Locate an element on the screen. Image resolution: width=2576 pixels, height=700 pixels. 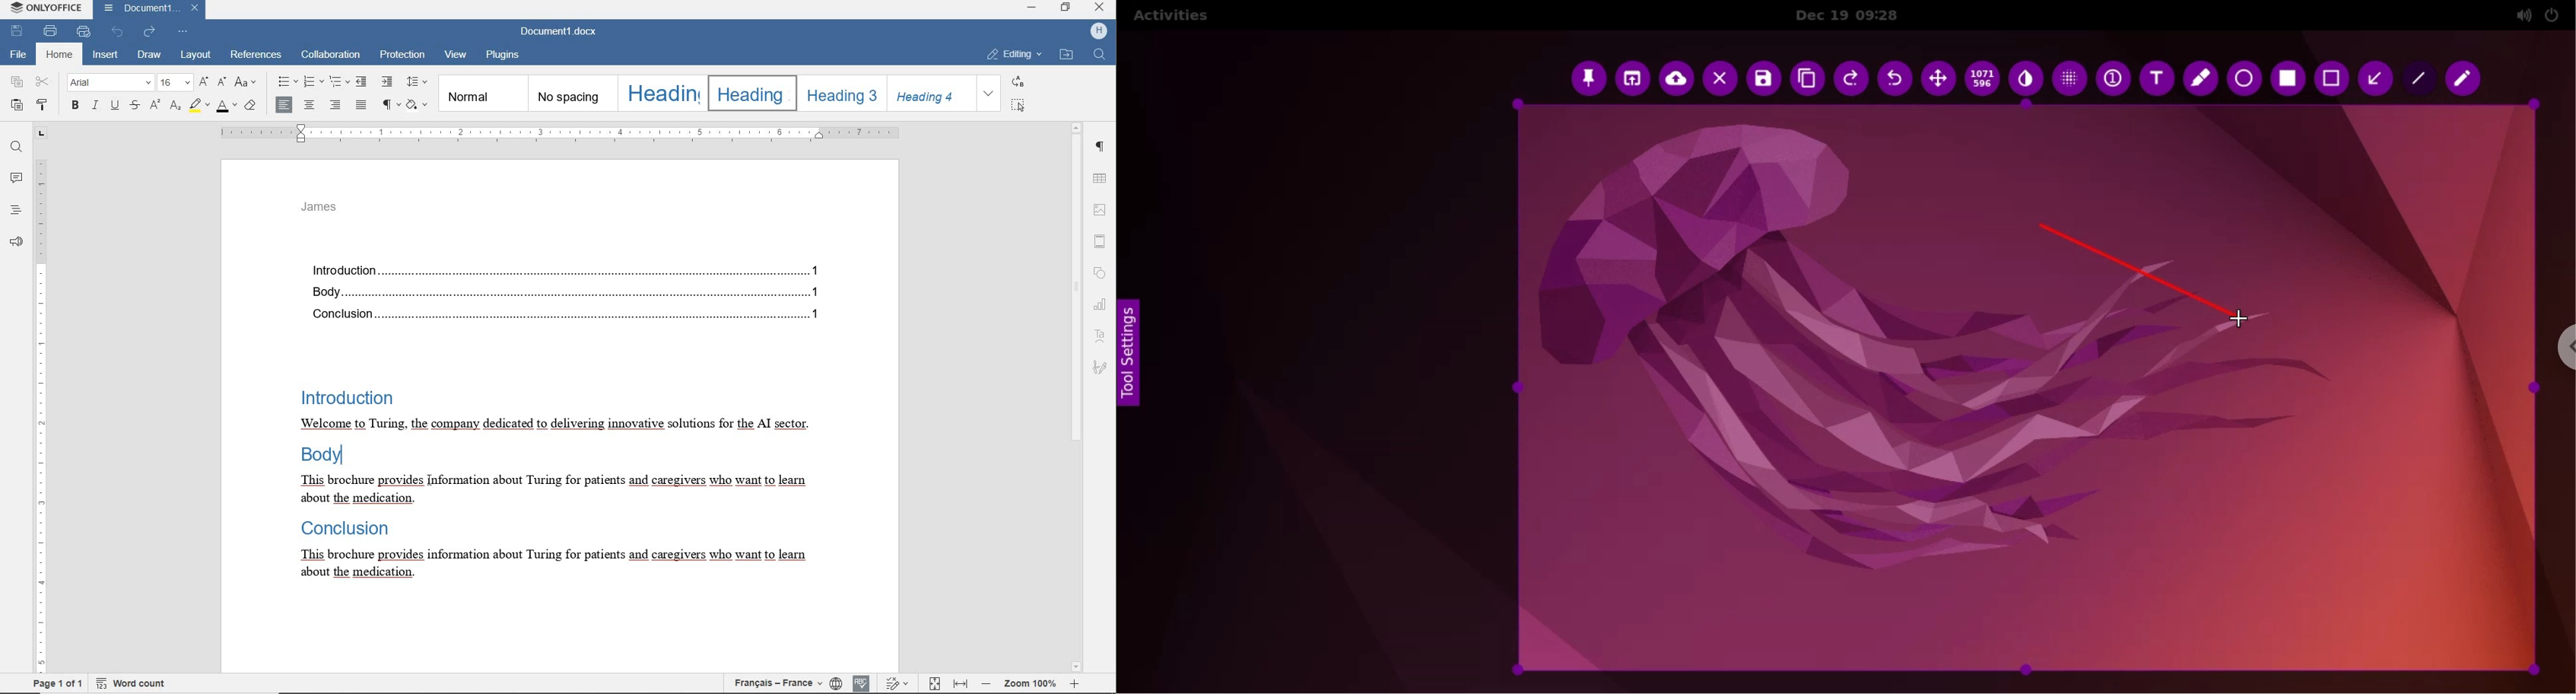
SCROLLBAR is located at coordinates (1077, 397).